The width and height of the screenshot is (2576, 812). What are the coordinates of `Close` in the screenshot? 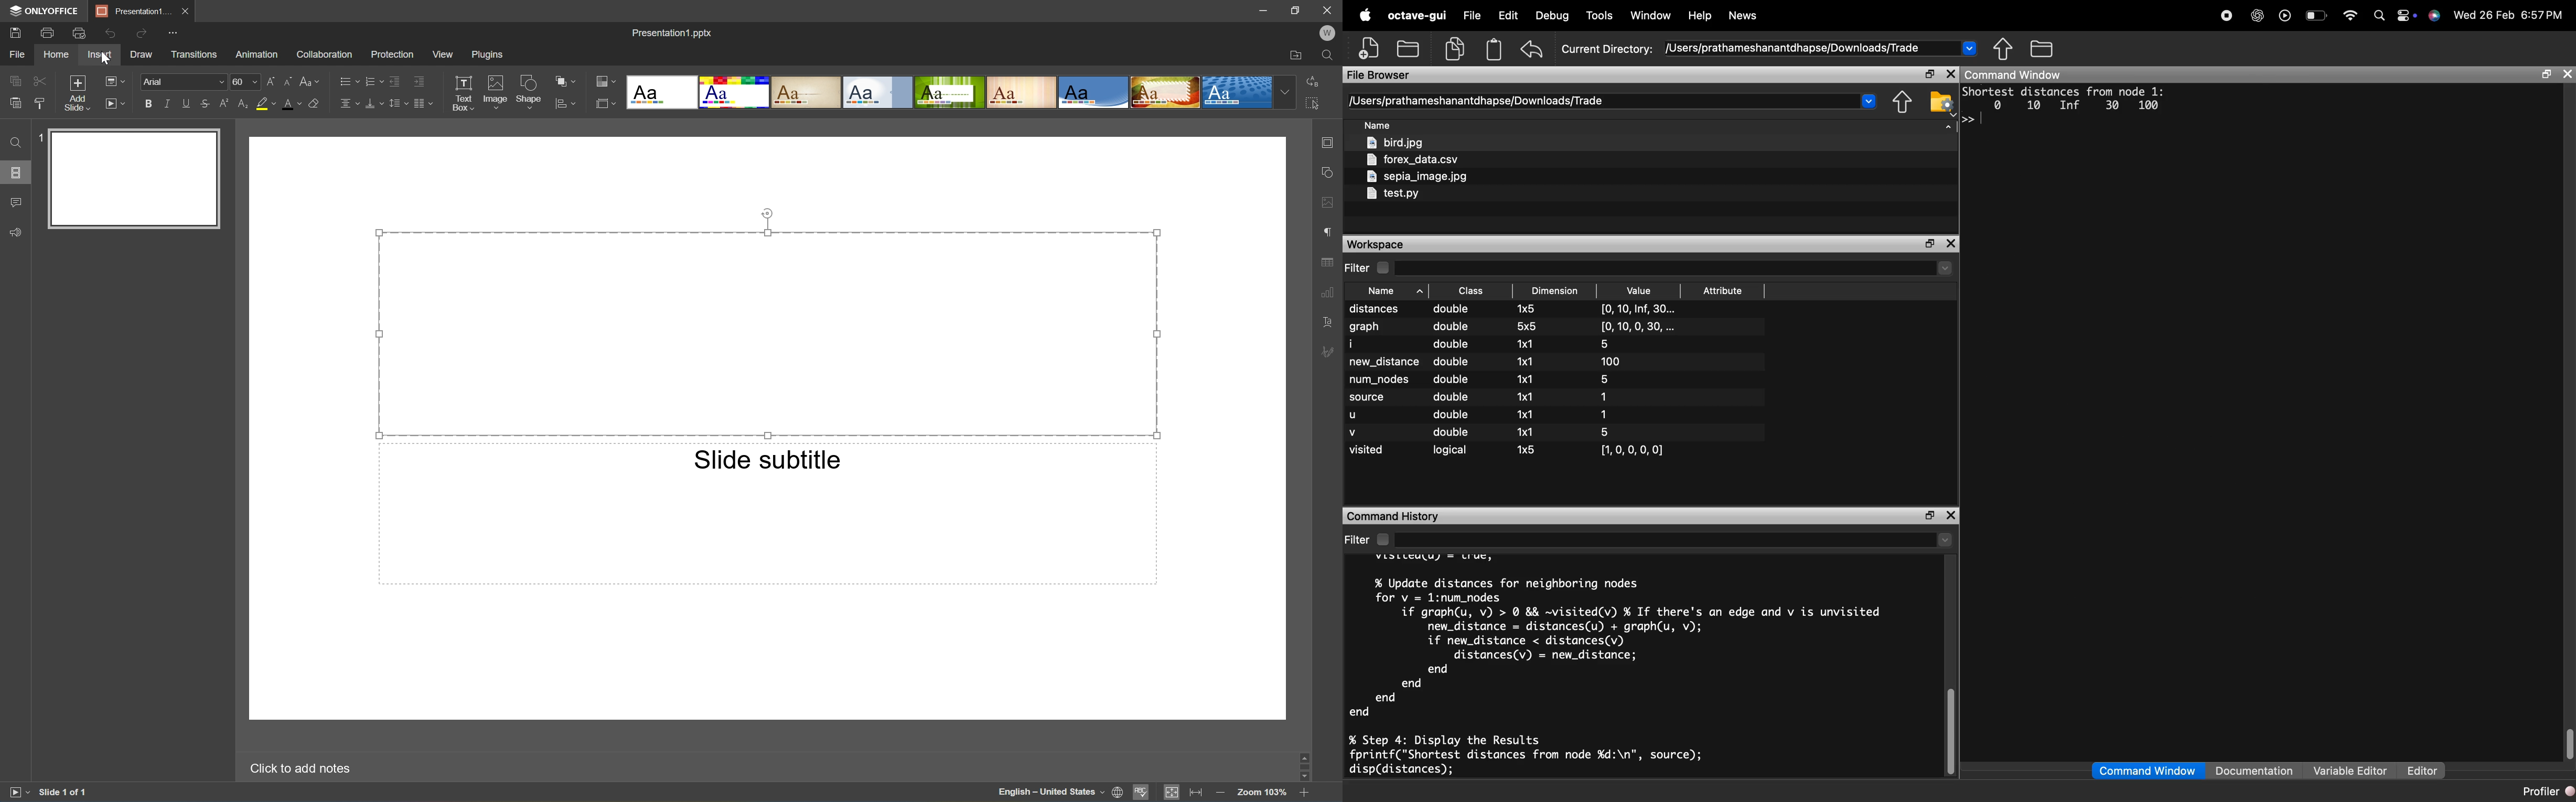 It's located at (1327, 9).